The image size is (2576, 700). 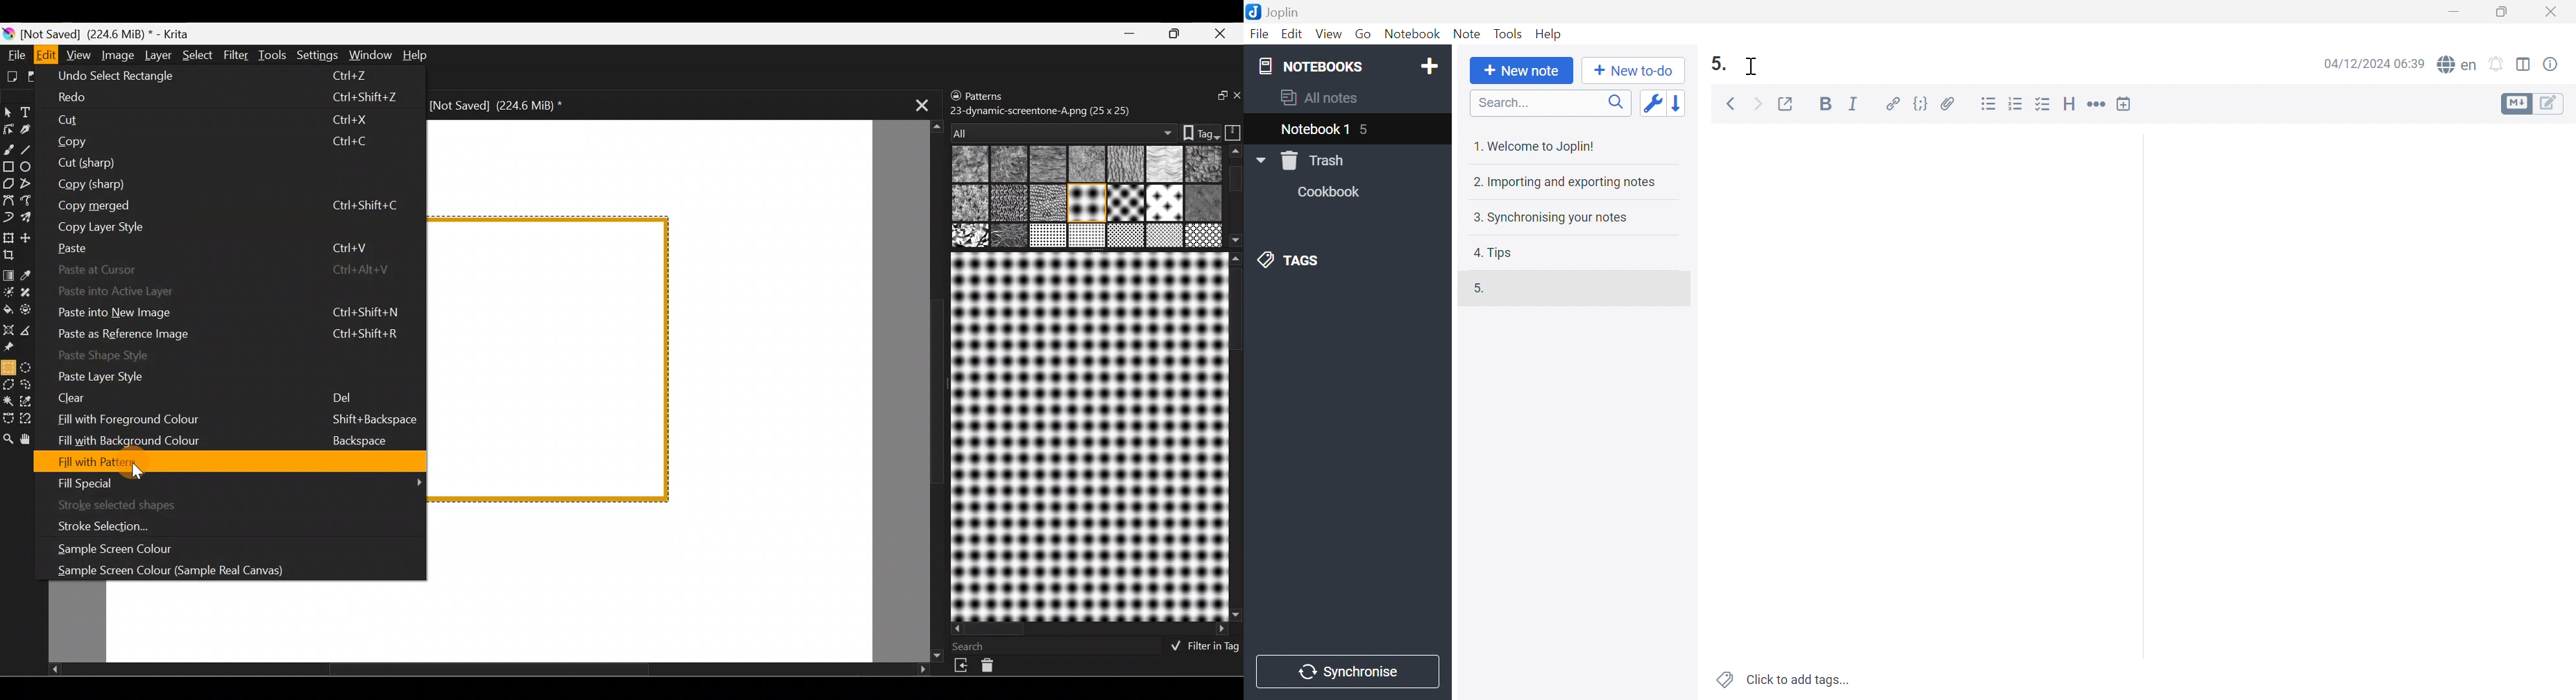 I want to click on Select, so click(x=197, y=54).